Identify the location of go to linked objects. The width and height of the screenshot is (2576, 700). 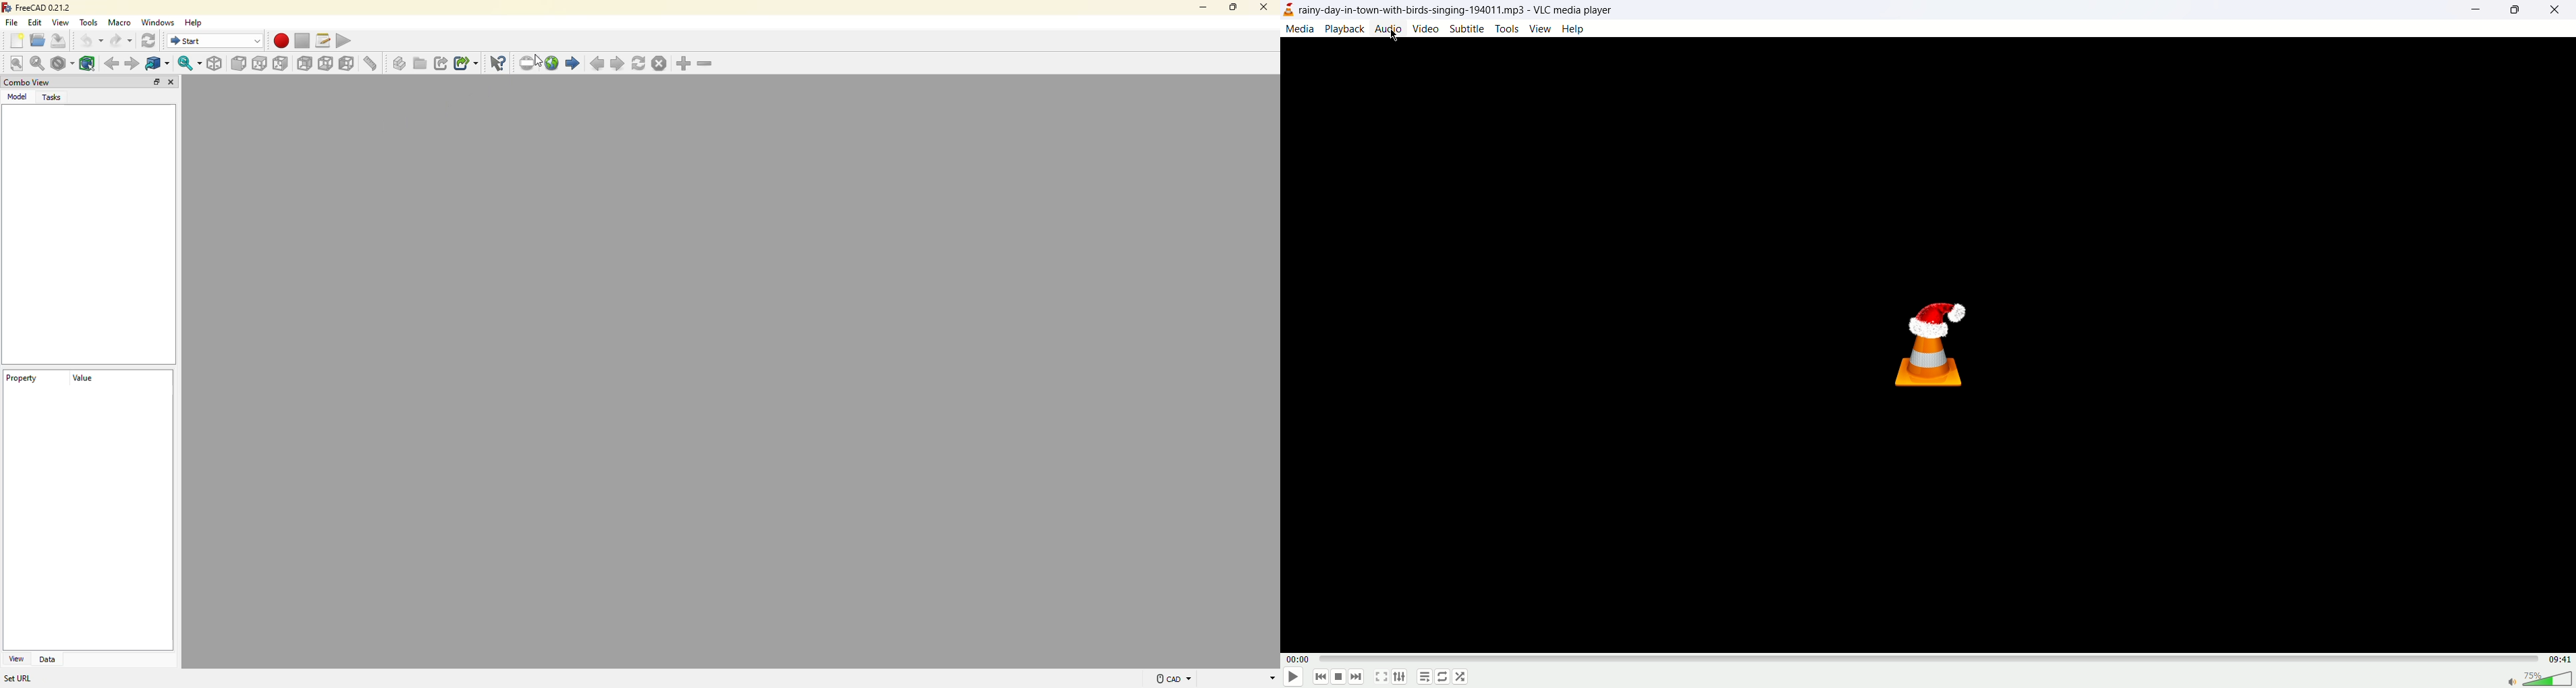
(161, 64).